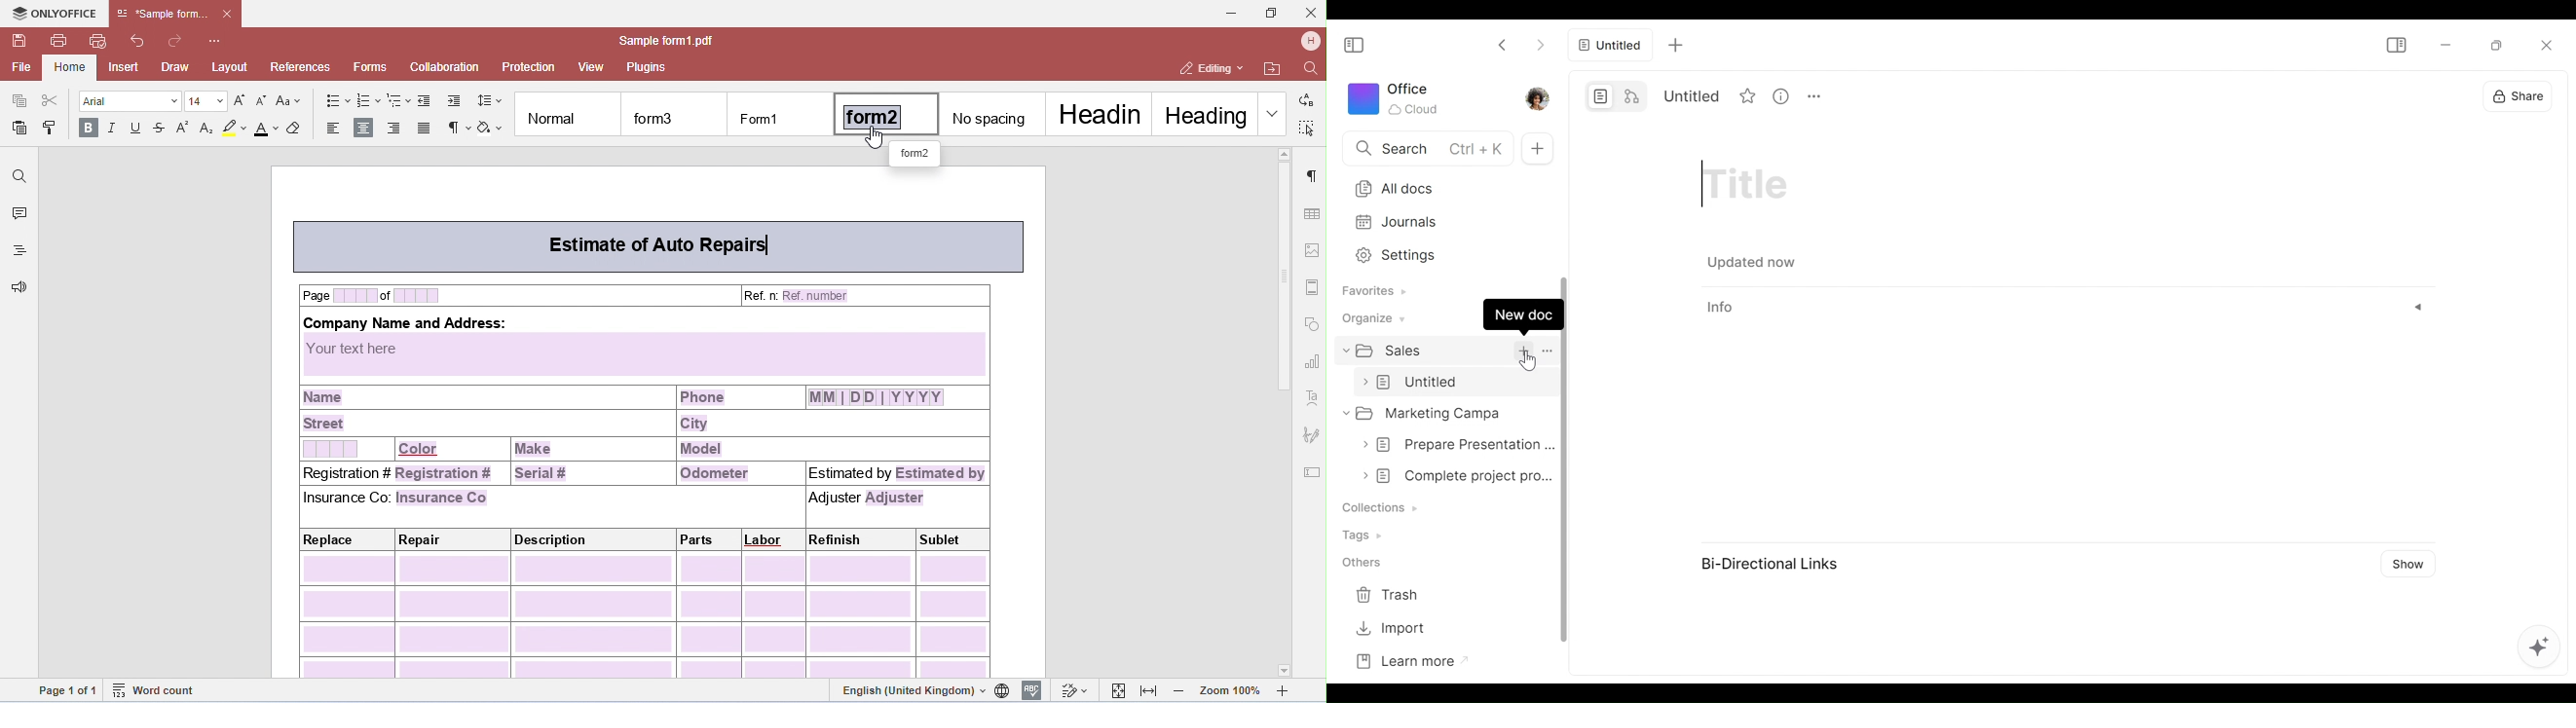  Describe the element at coordinates (1783, 95) in the screenshot. I see `View Information` at that location.